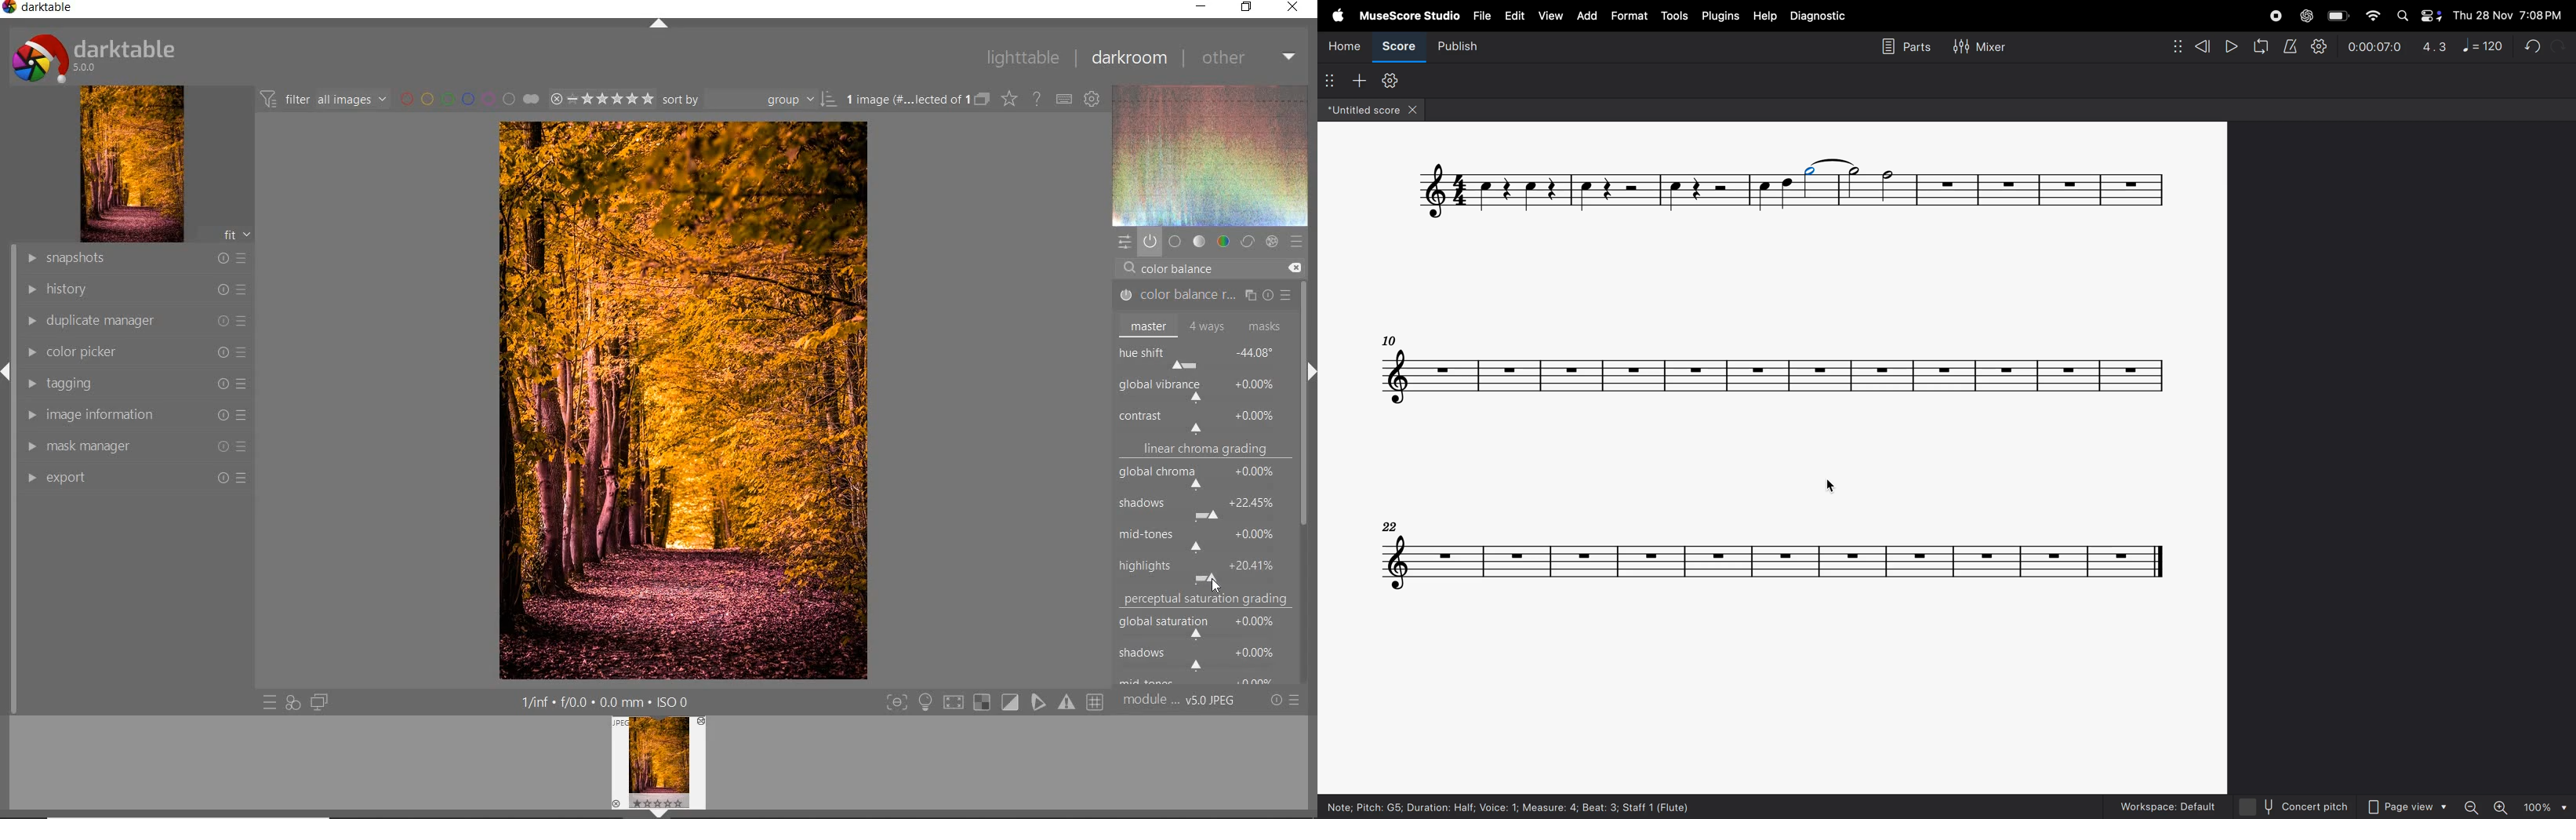 This screenshot has height=840, width=2576. Describe the element at coordinates (1222, 242) in the screenshot. I see `color ` at that location.